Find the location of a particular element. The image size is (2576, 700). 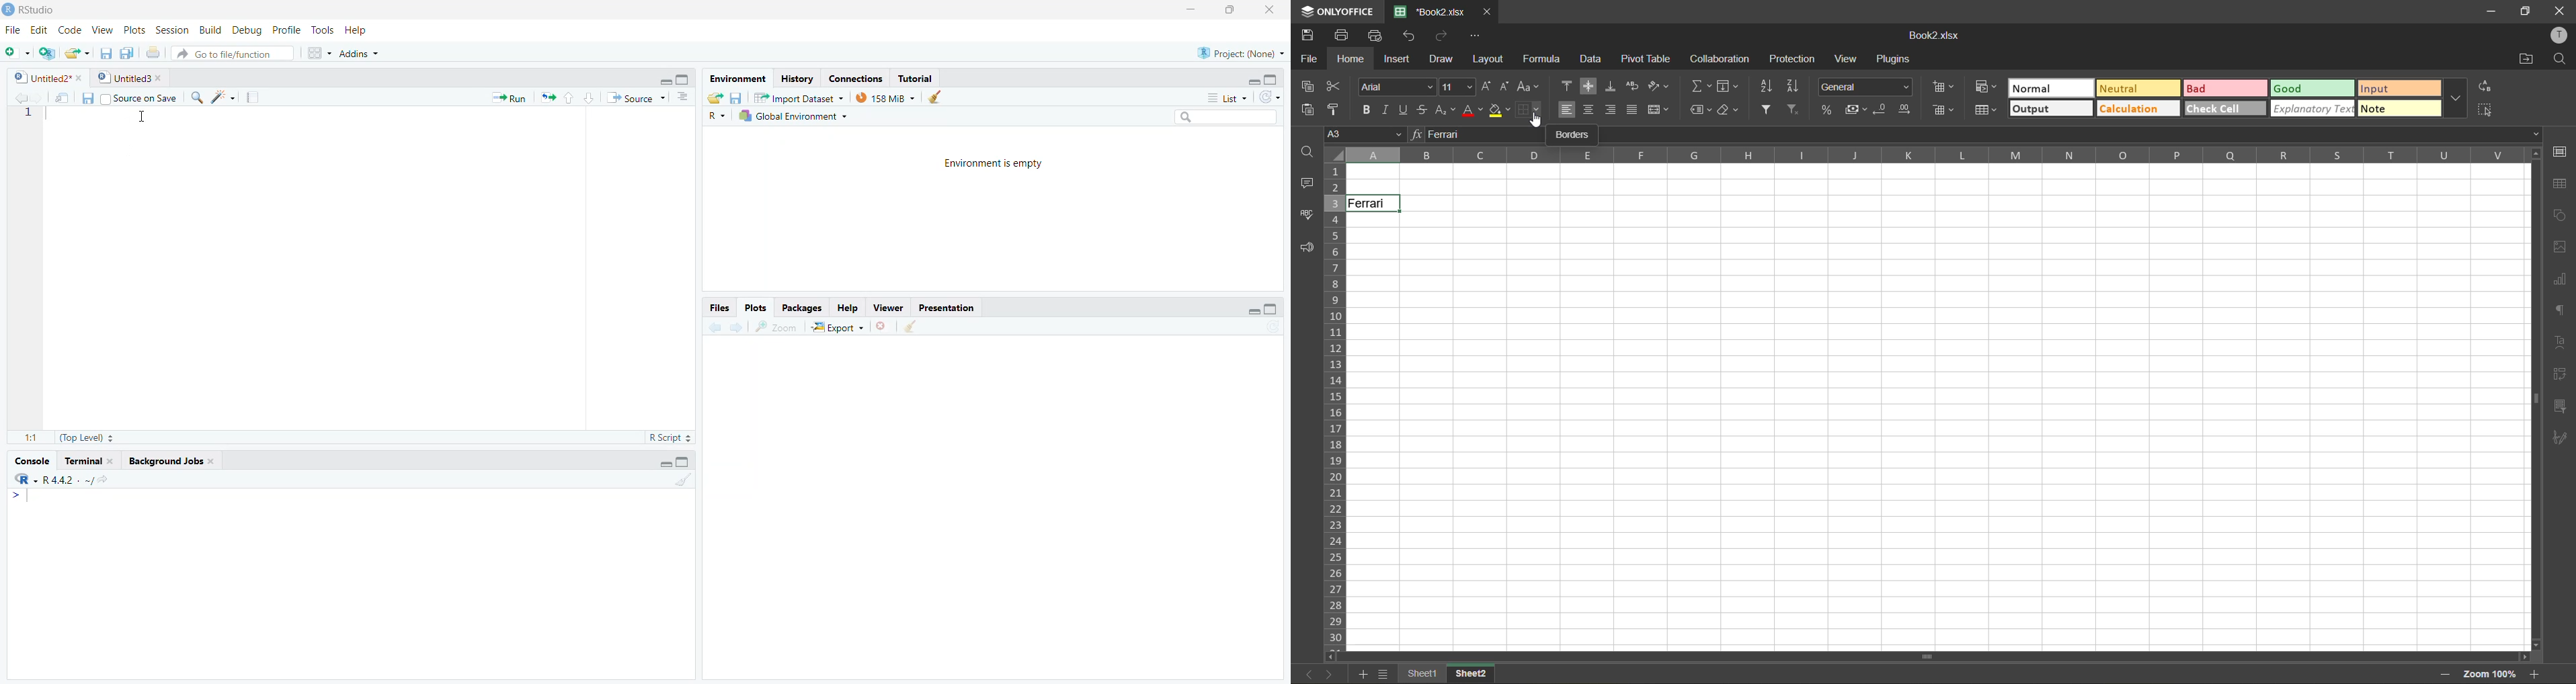

Remove current viewer item is located at coordinates (883, 330).